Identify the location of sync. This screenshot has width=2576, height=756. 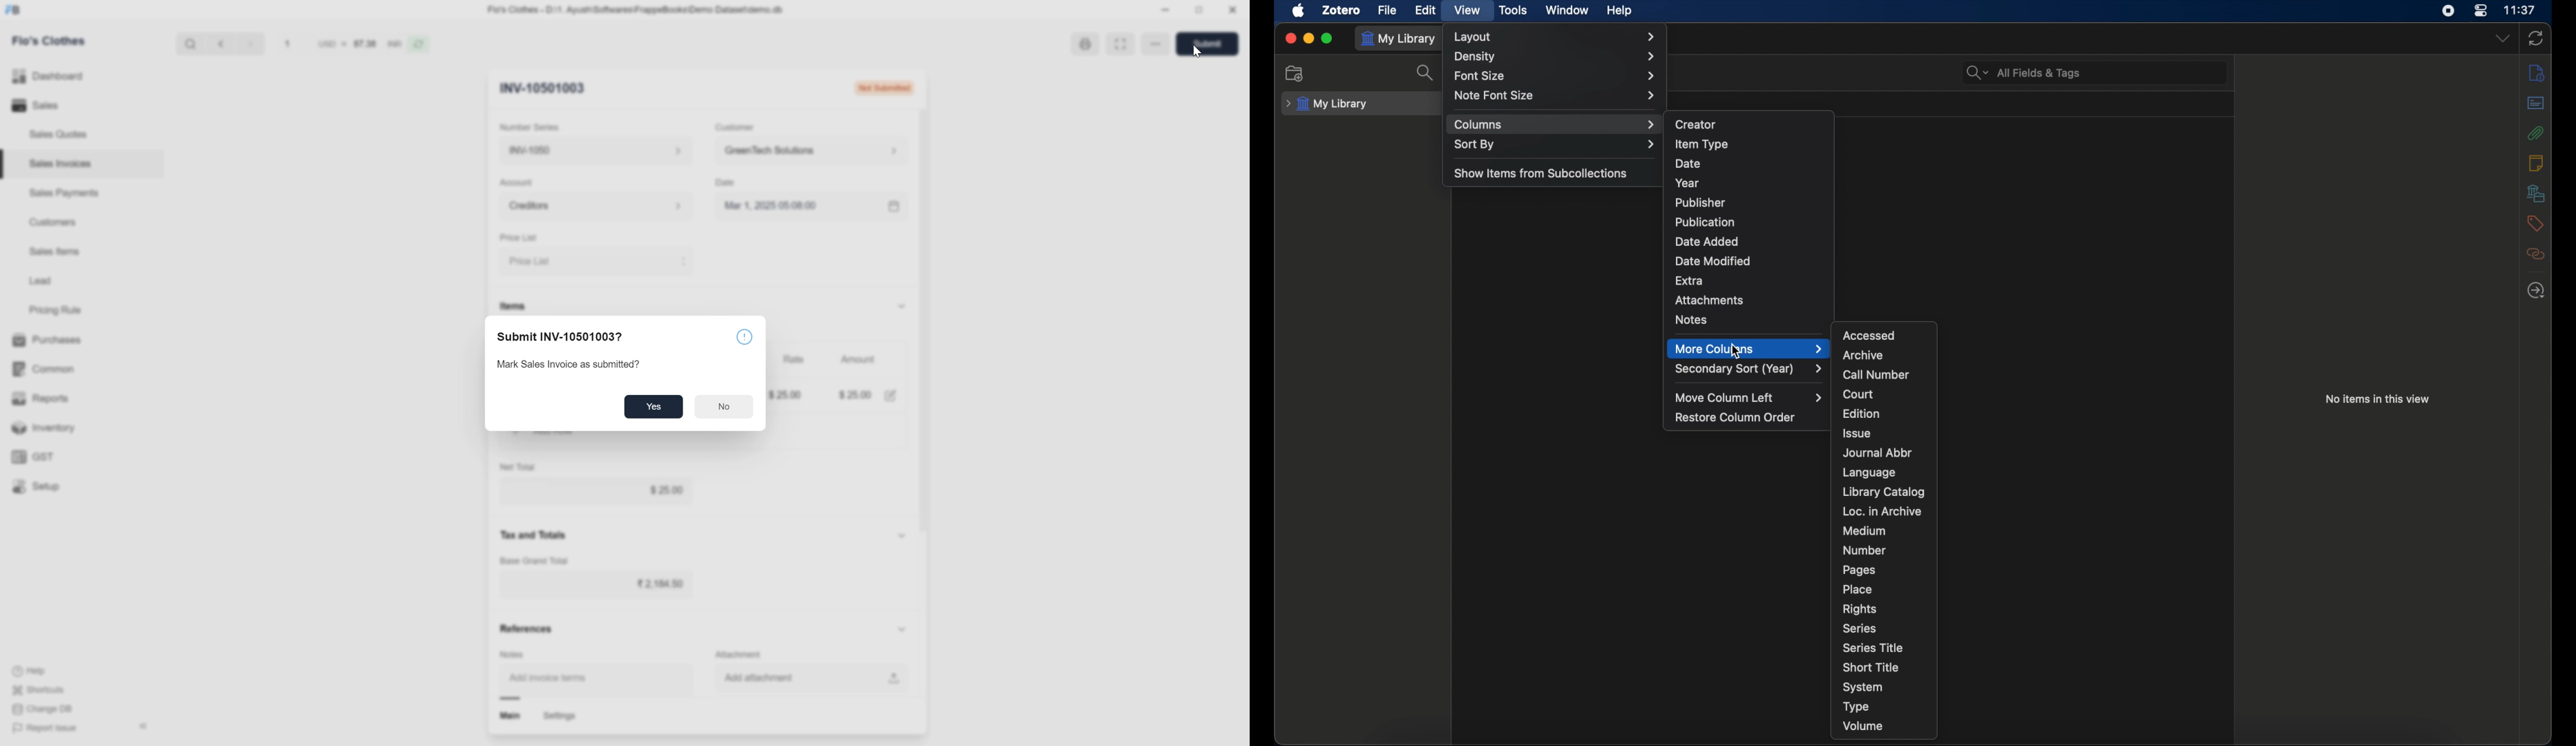
(2536, 38).